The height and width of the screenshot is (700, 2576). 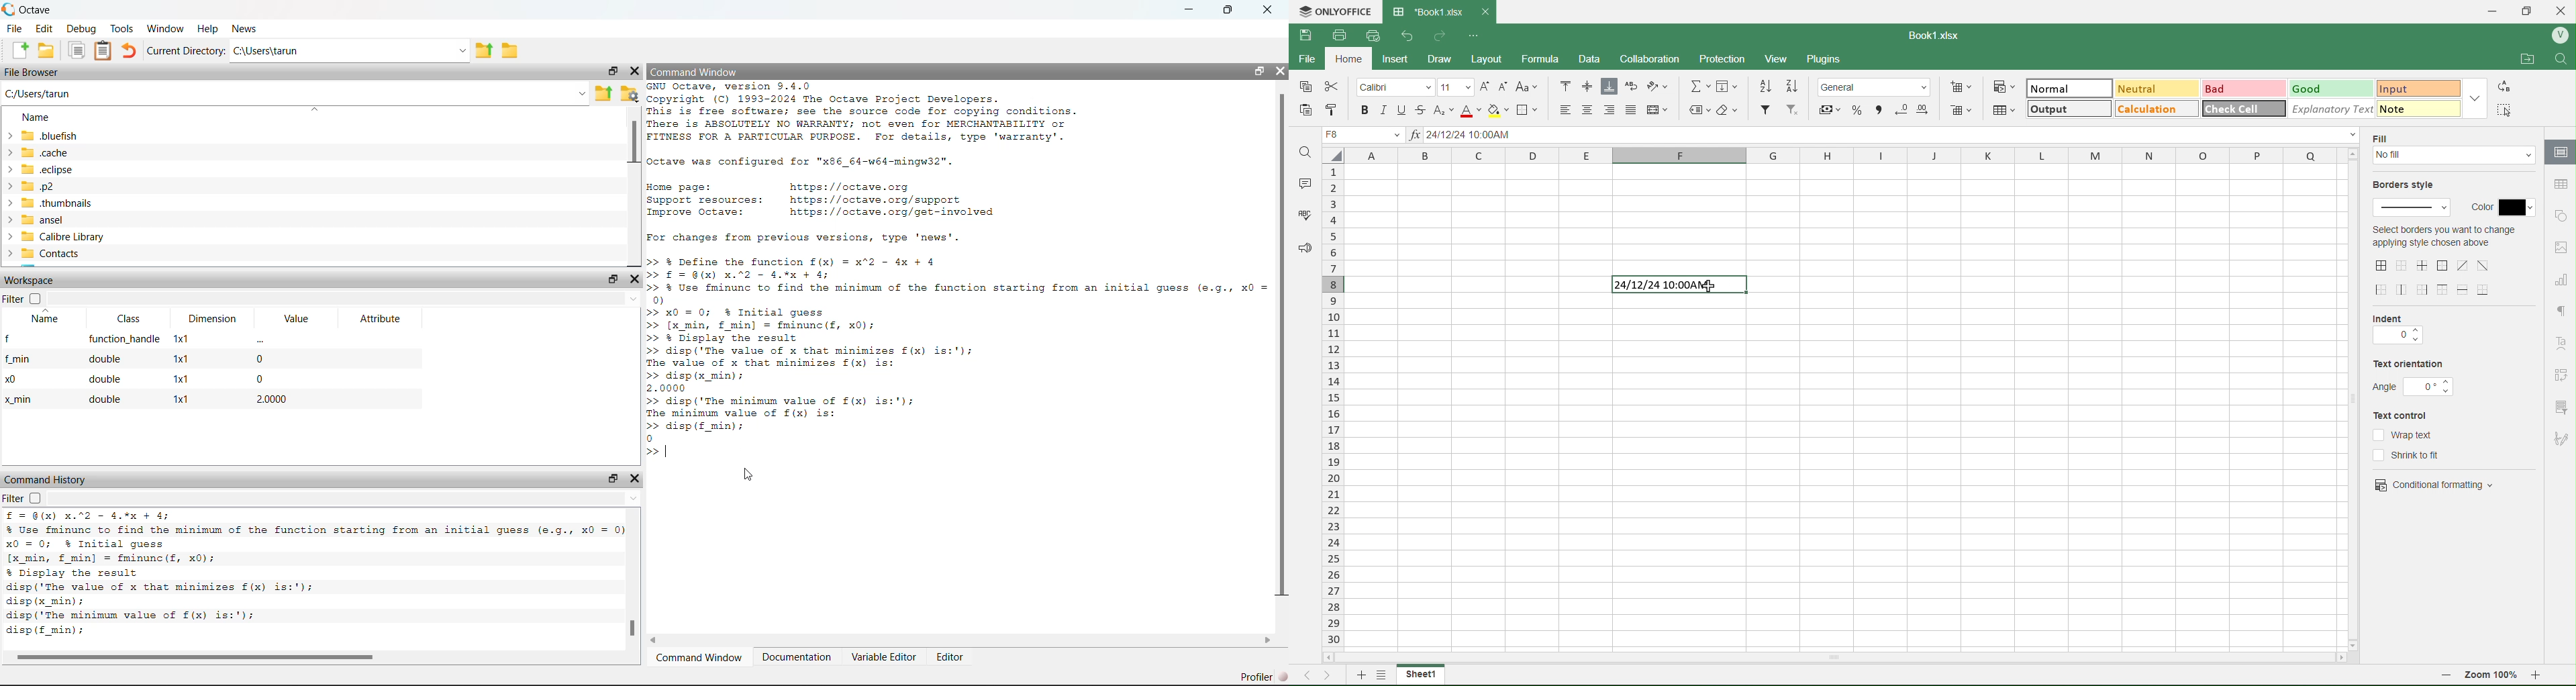 What do you see at coordinates (2004, 110) in the screenshot?
I see `Format as template` at bounding box center [2004, 110].